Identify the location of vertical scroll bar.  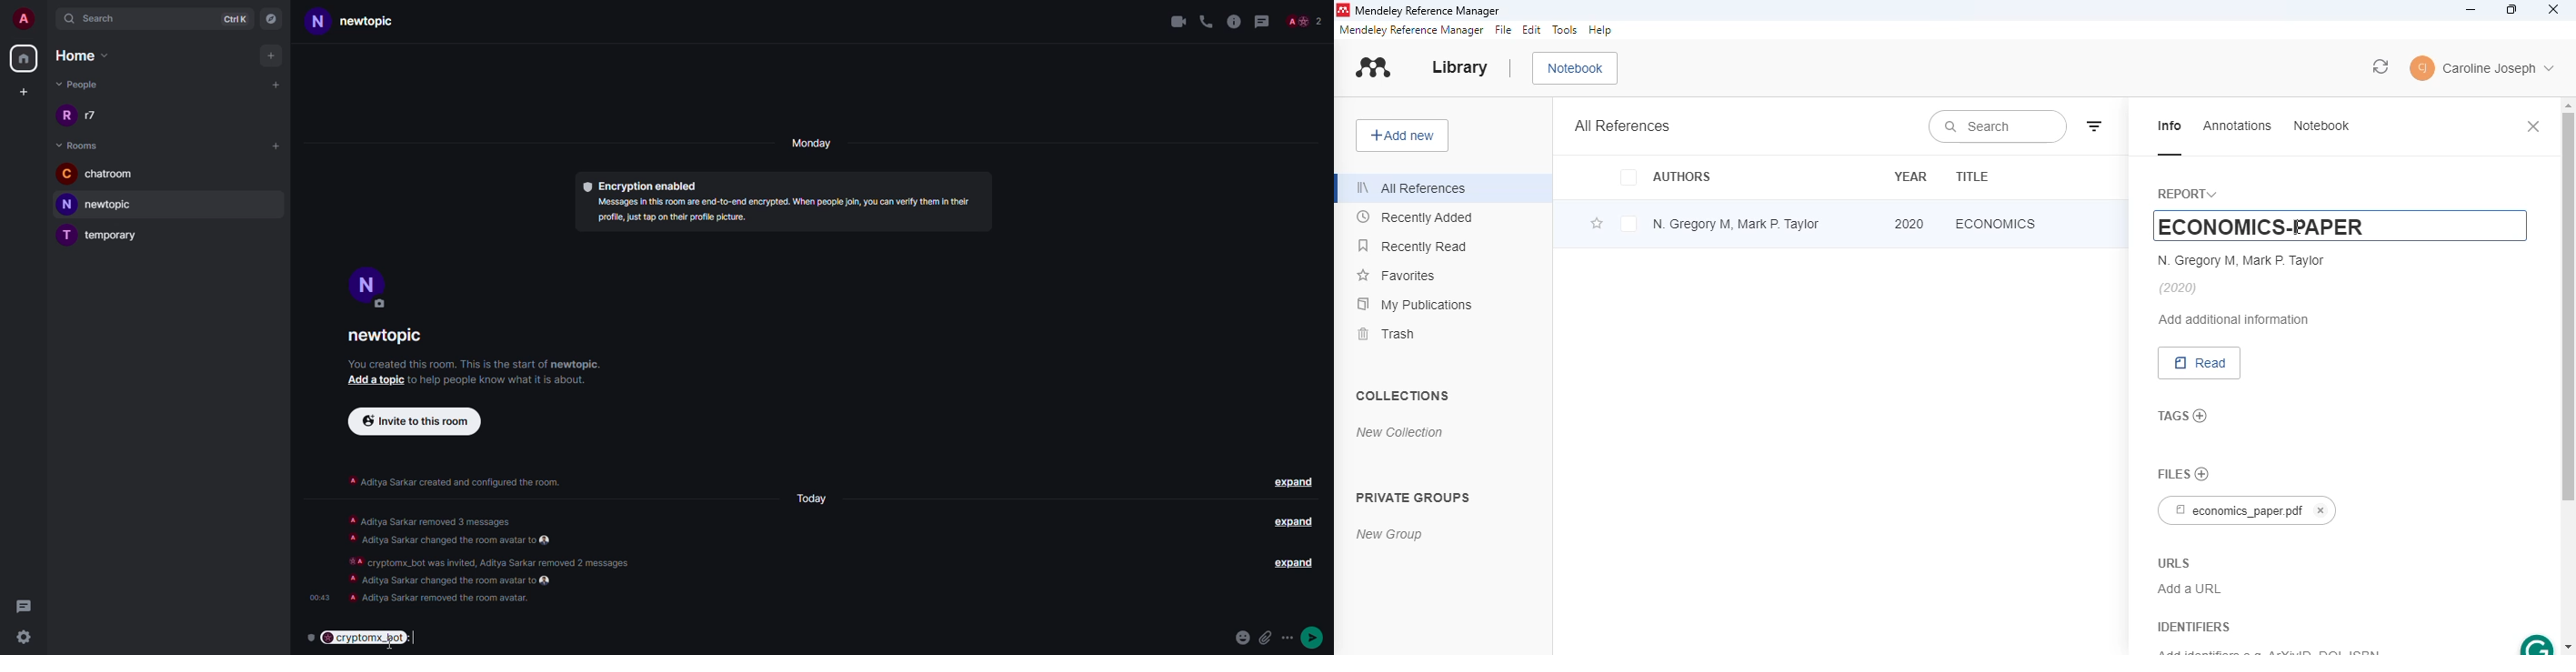
(2566, 307).